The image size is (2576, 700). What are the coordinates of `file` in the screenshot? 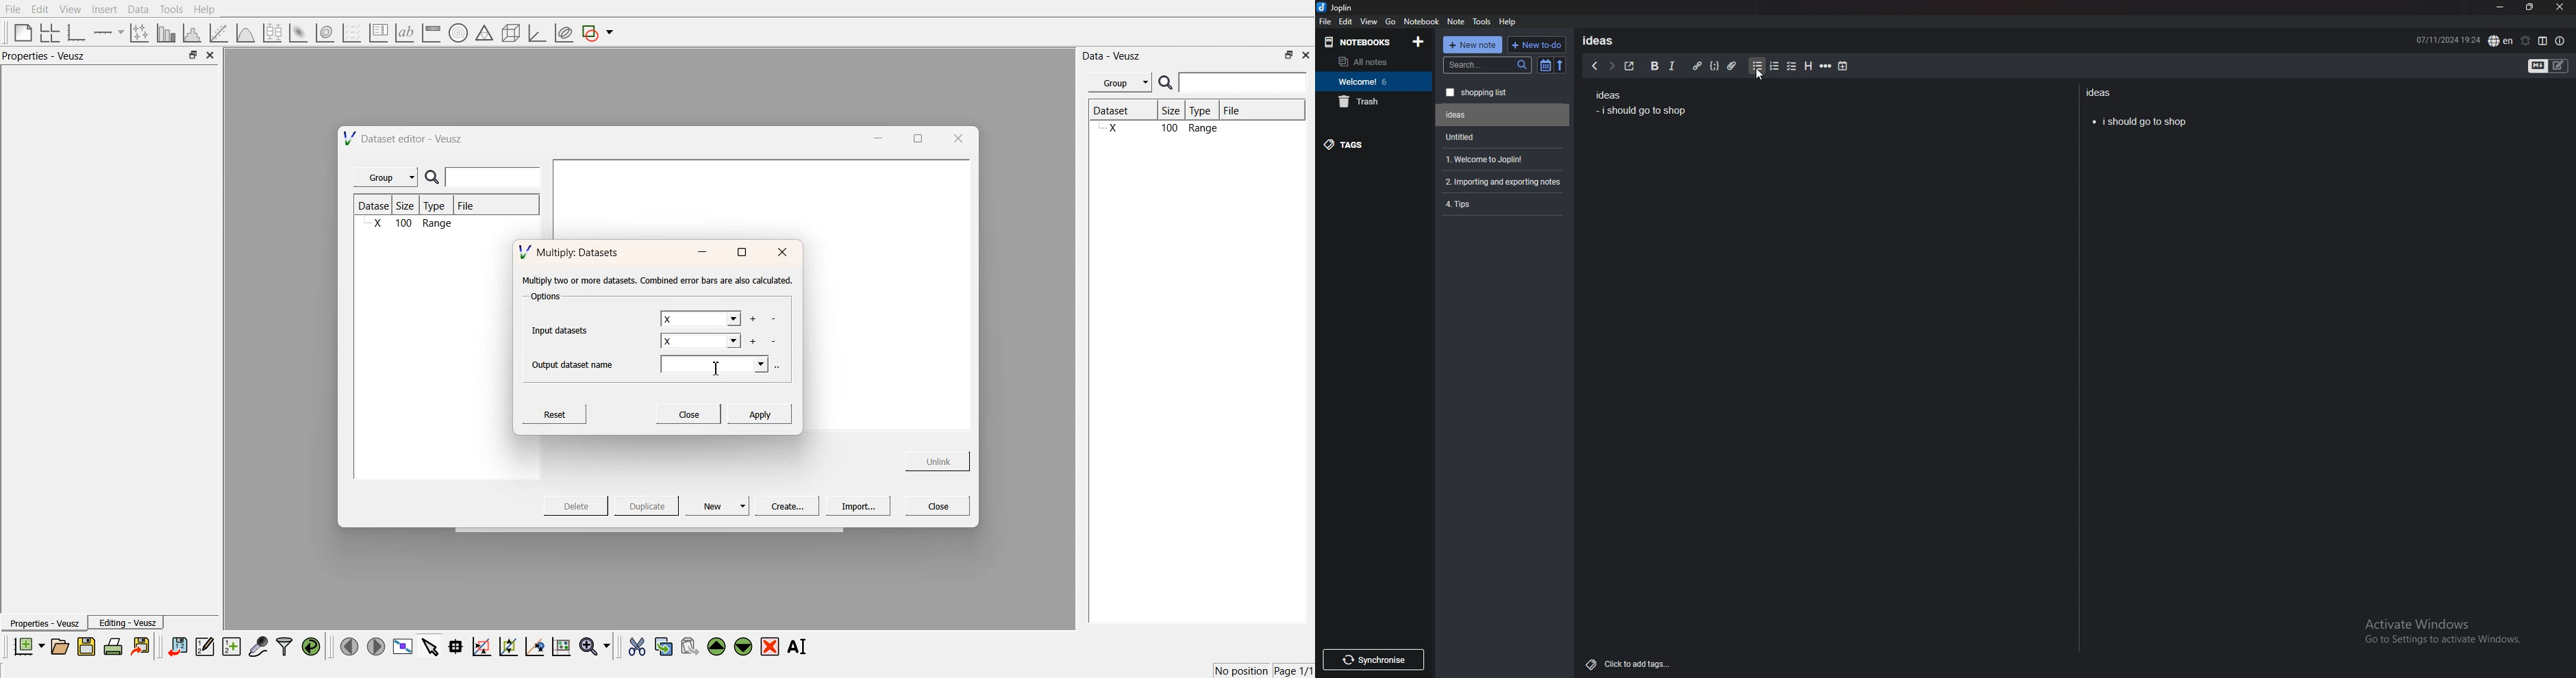 It's located at (1325, 21).